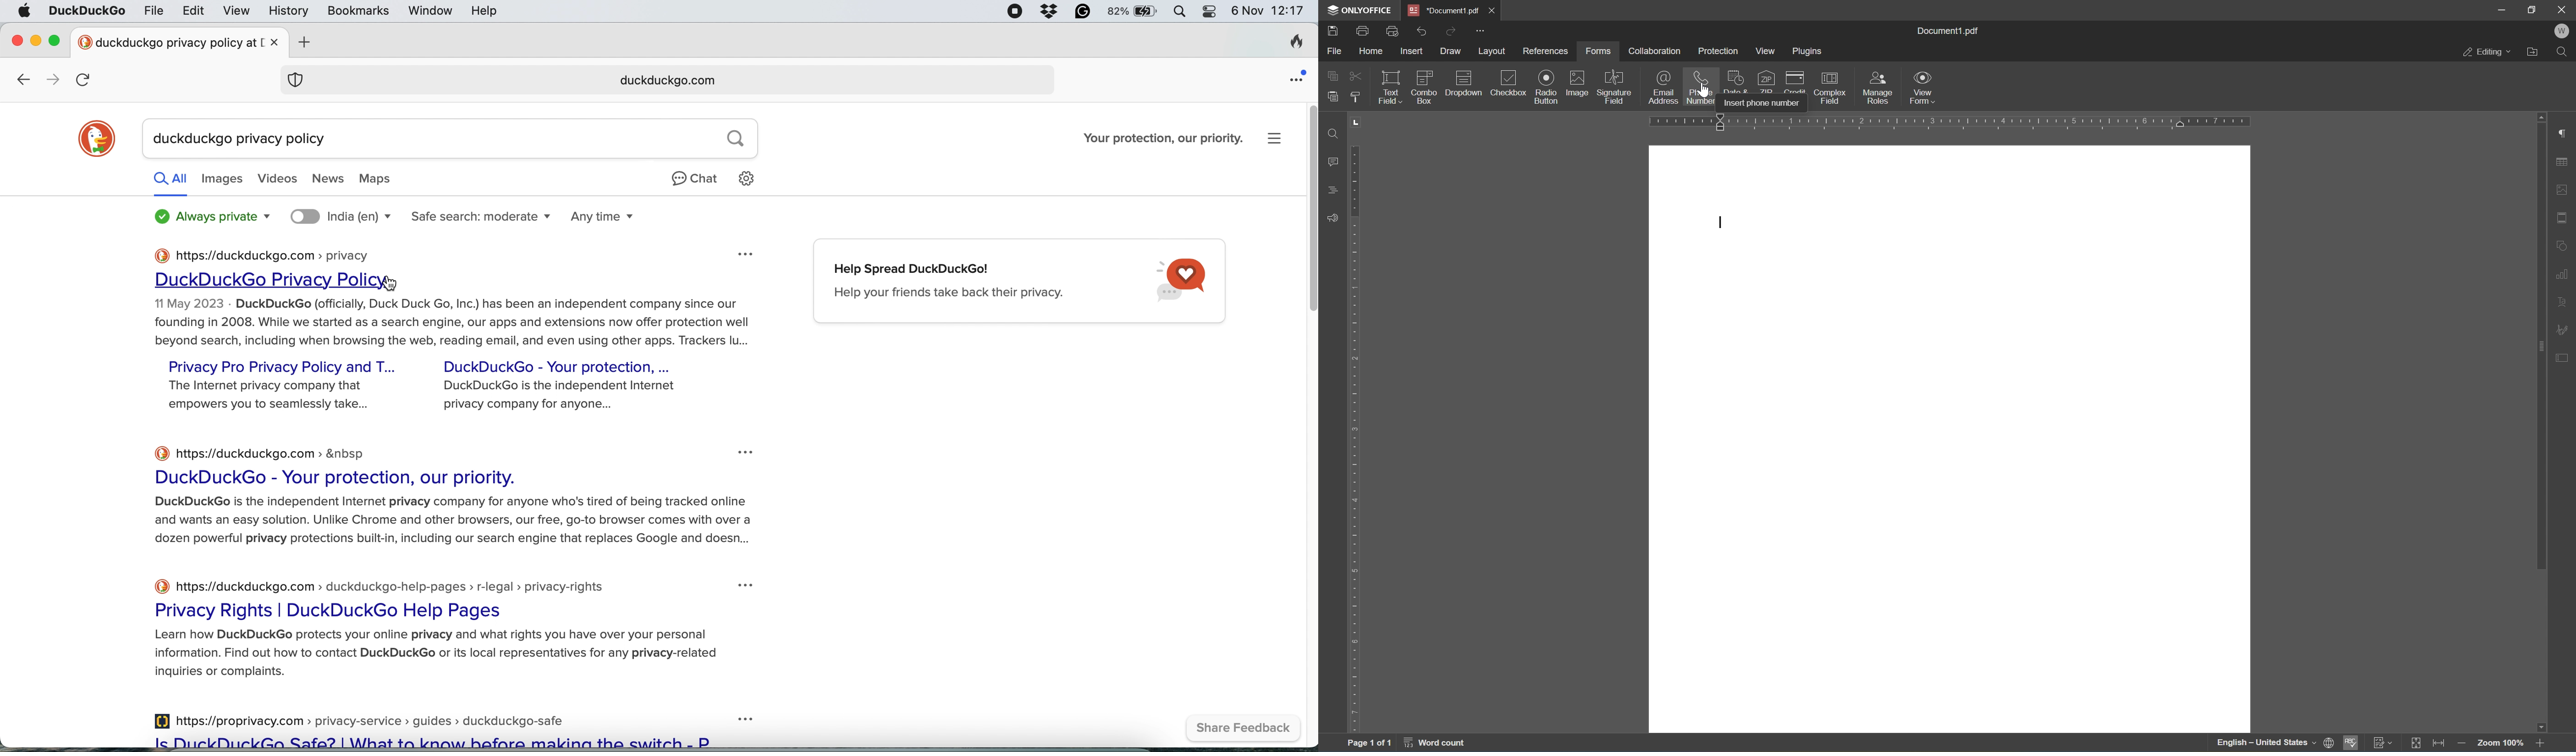  Describe the element at coordinates (1547, 86) in the screenshot. I see `radio button` at that location.